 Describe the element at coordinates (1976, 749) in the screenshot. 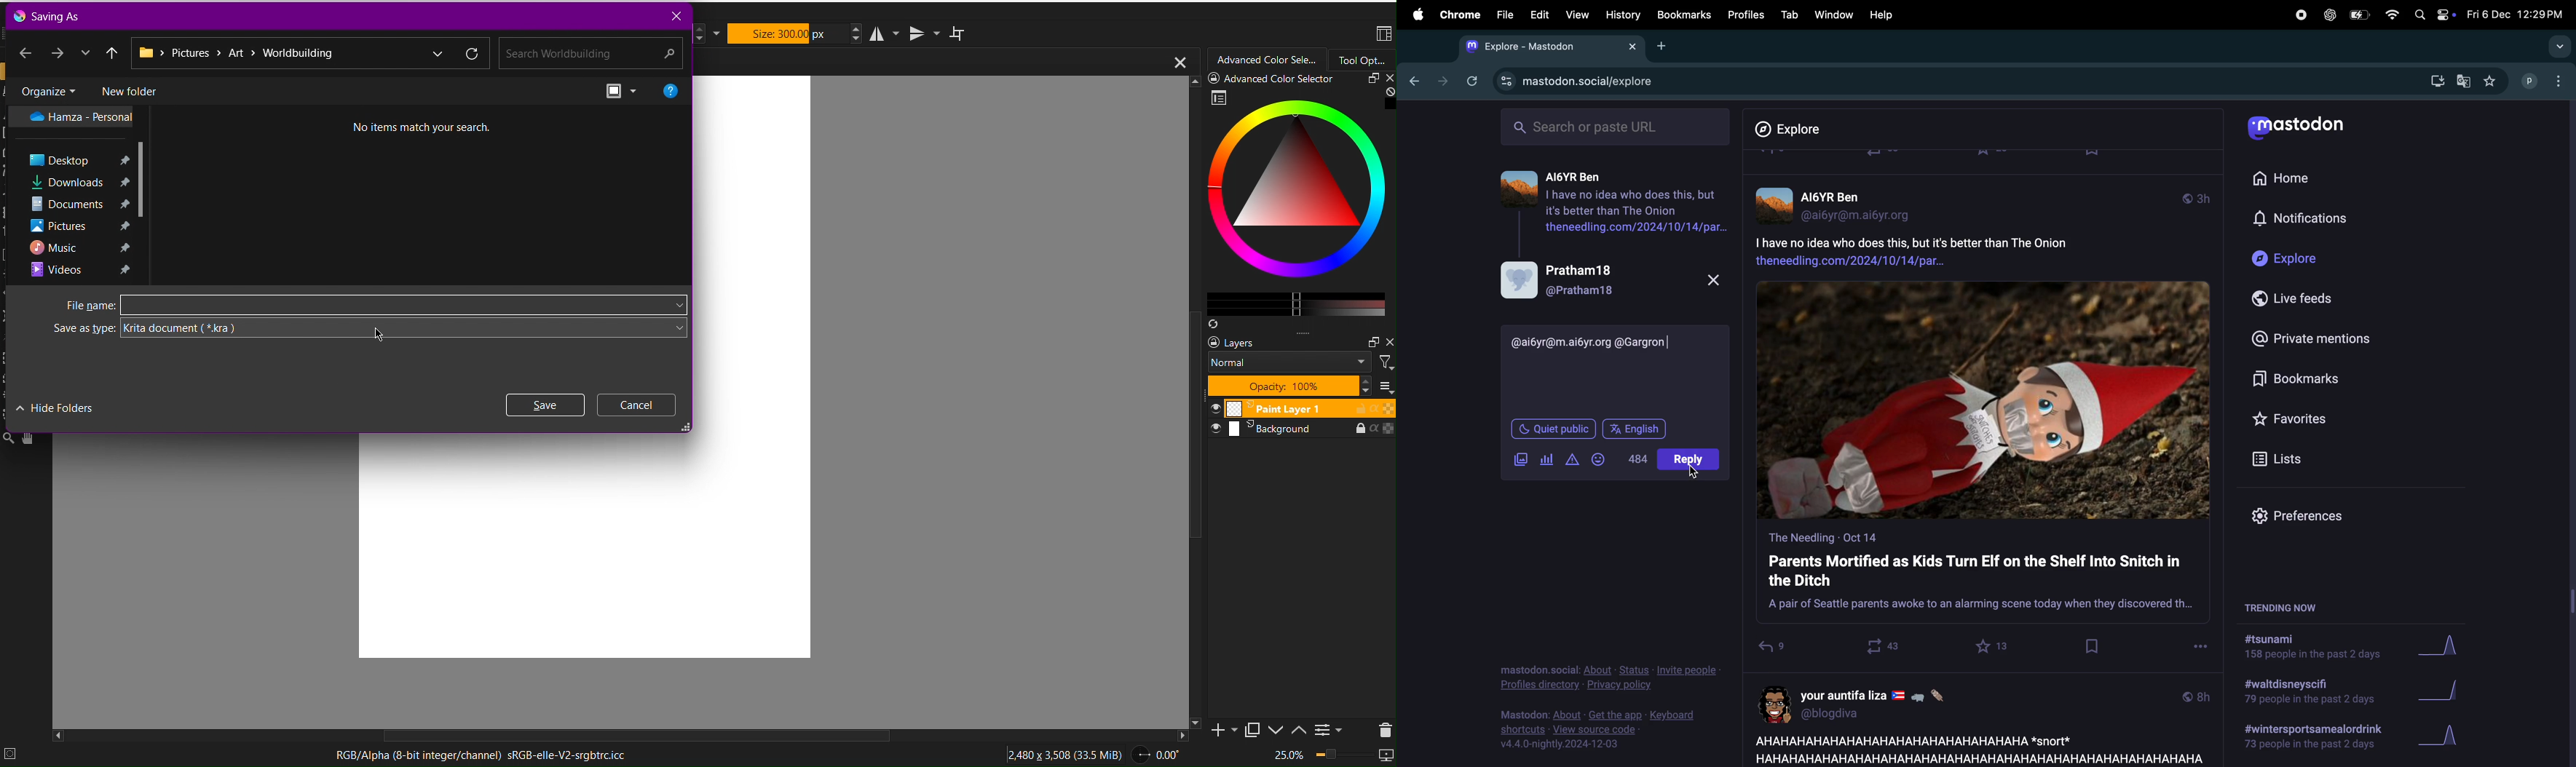

I see `post` at that location.